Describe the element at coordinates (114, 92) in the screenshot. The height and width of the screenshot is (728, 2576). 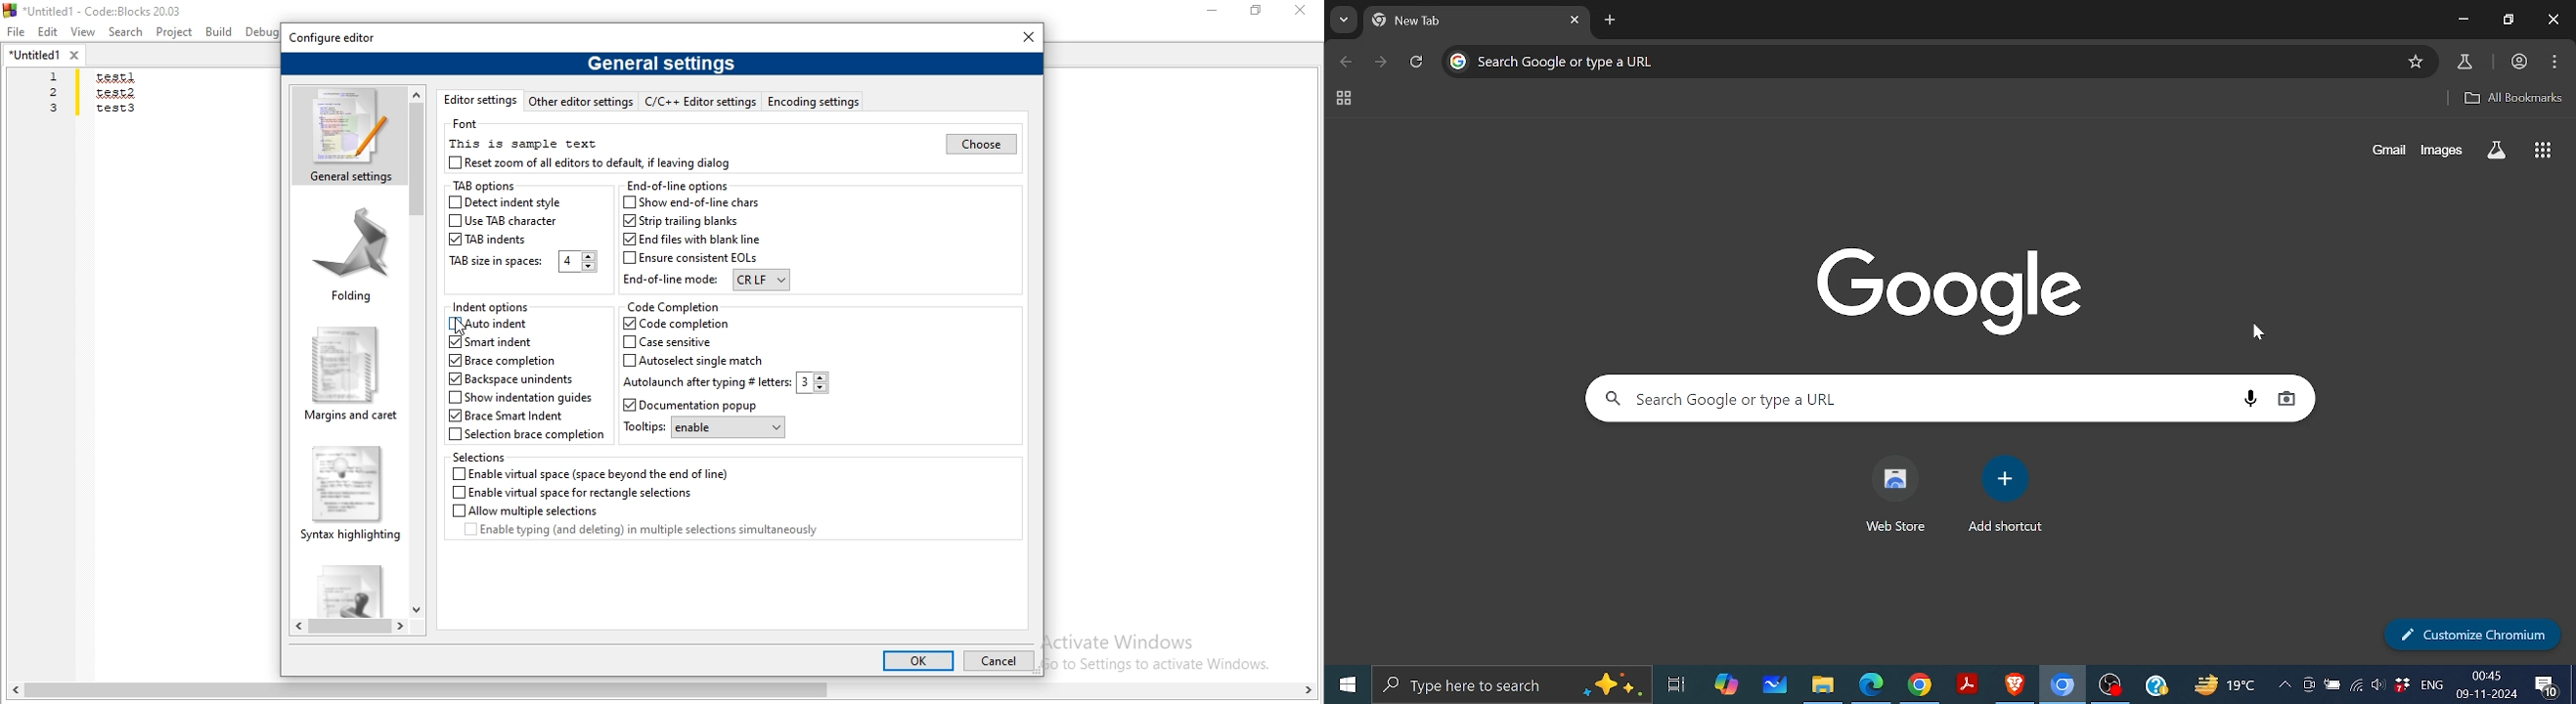
I see `test2` at that location.